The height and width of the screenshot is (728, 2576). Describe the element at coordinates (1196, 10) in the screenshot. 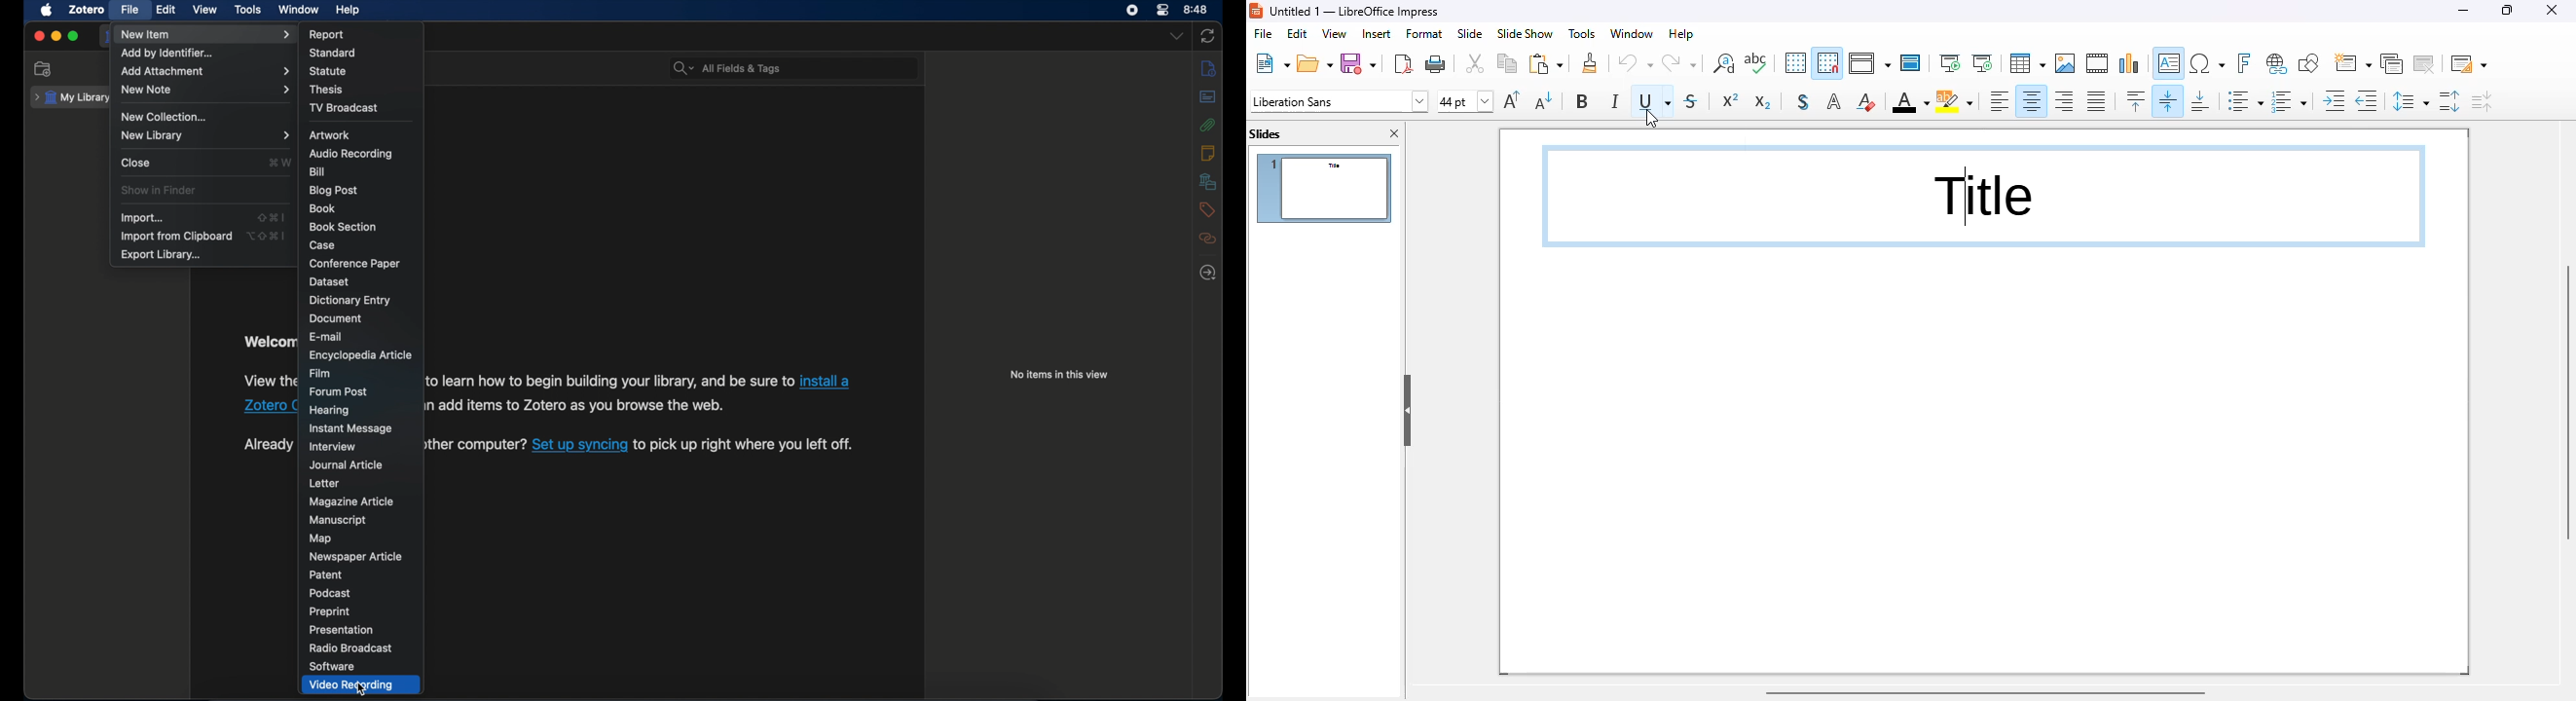

I see `time` at that location.